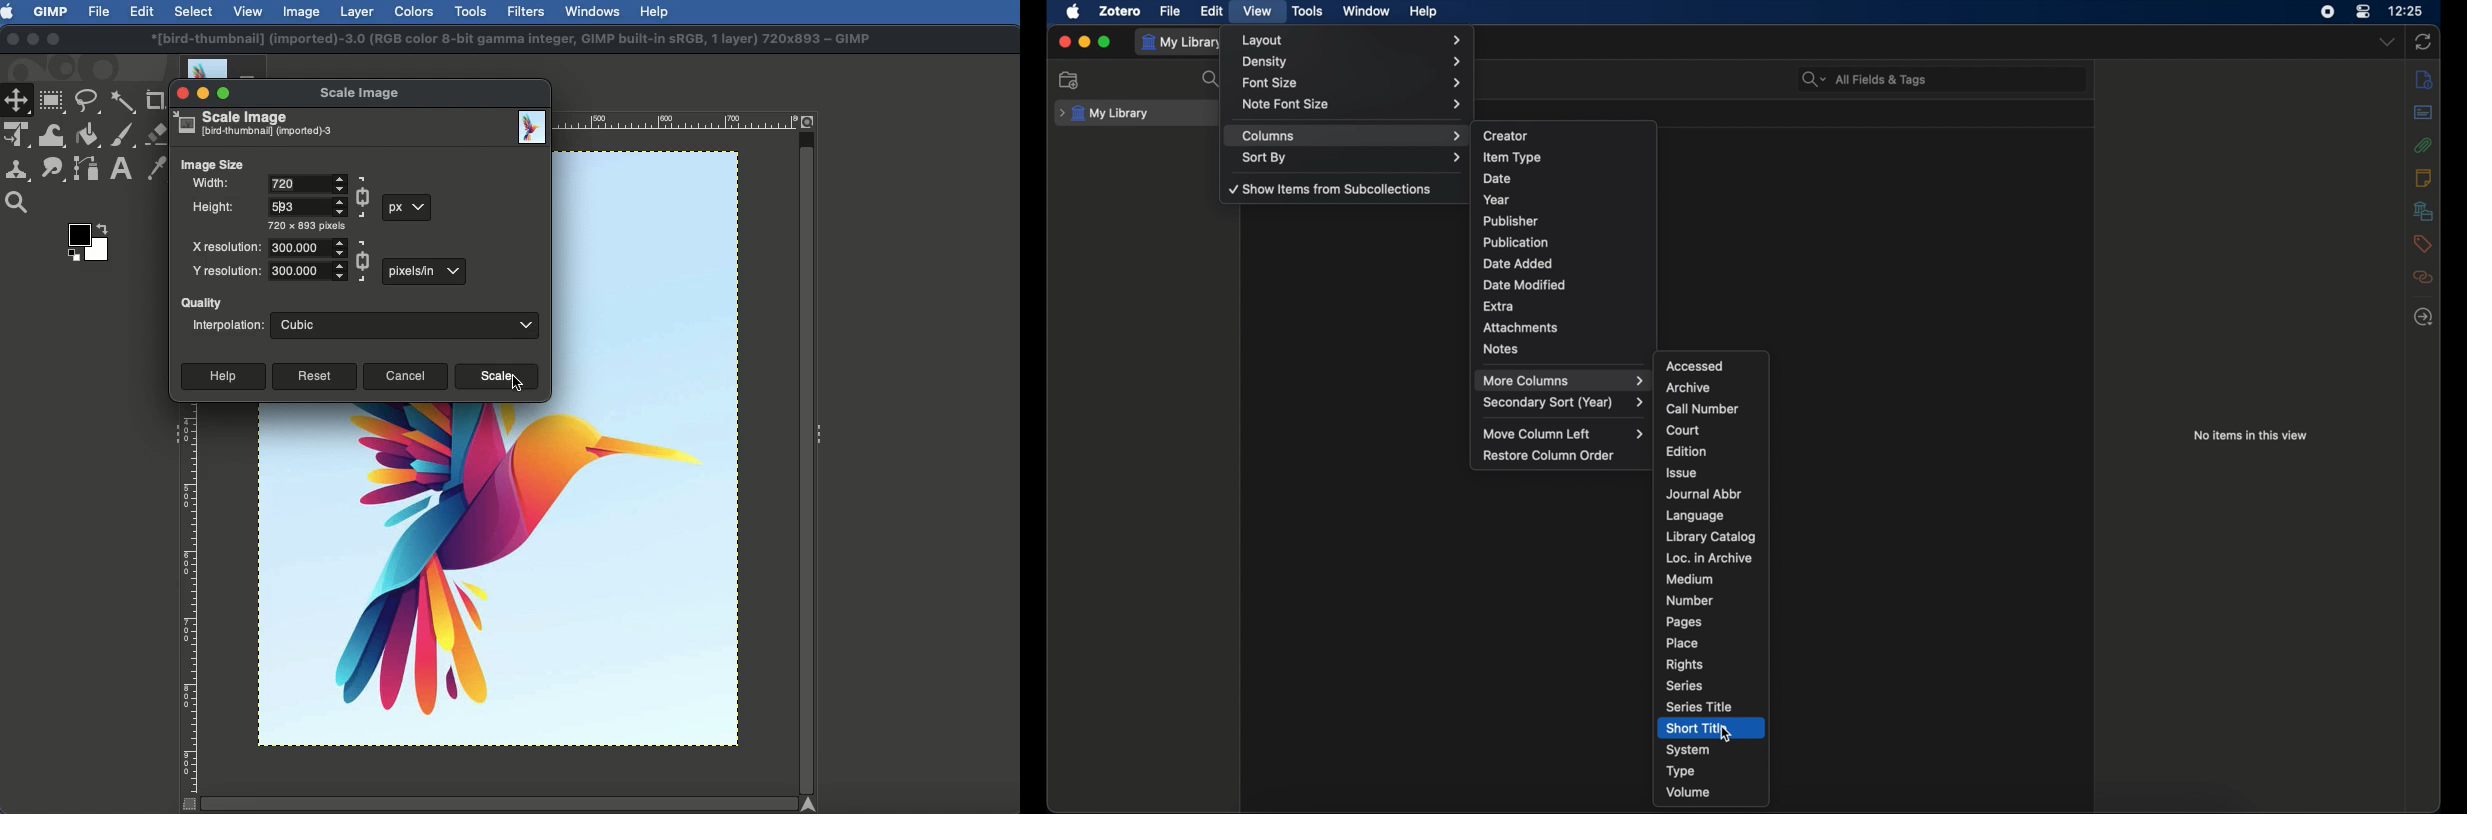  I want to click on X resolution, so click(225, 247).